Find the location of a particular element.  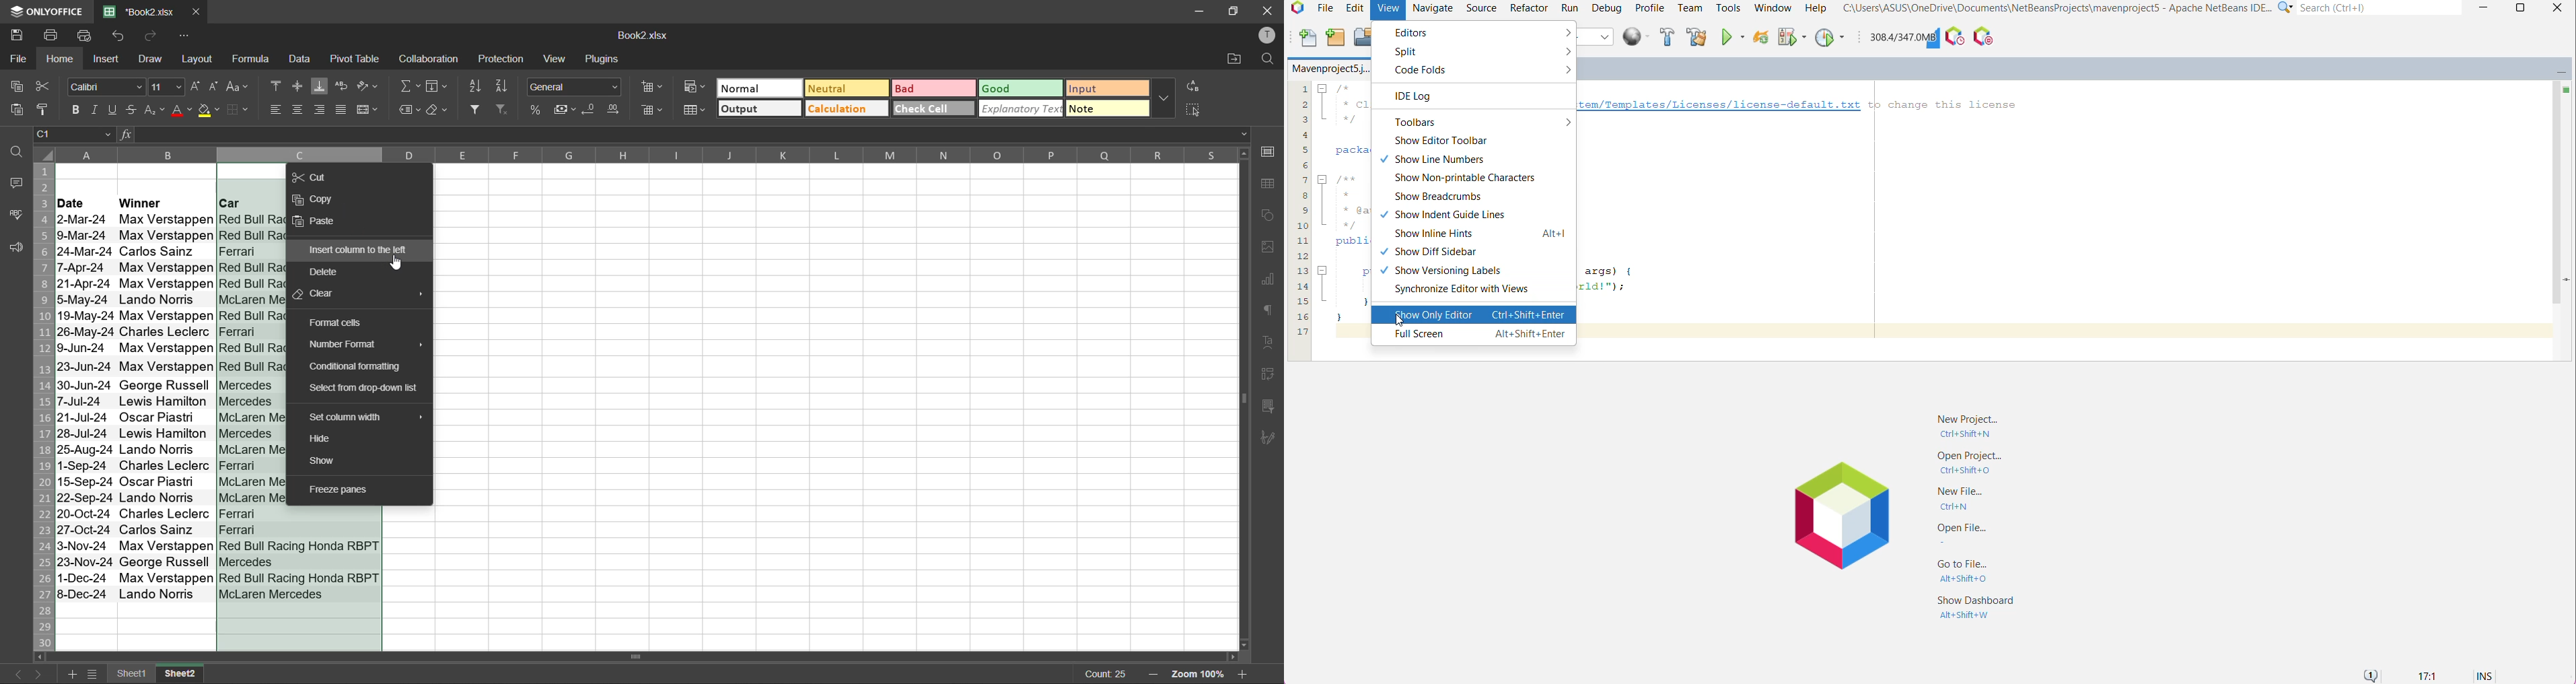

replace is located at coordinates (1194, 88).